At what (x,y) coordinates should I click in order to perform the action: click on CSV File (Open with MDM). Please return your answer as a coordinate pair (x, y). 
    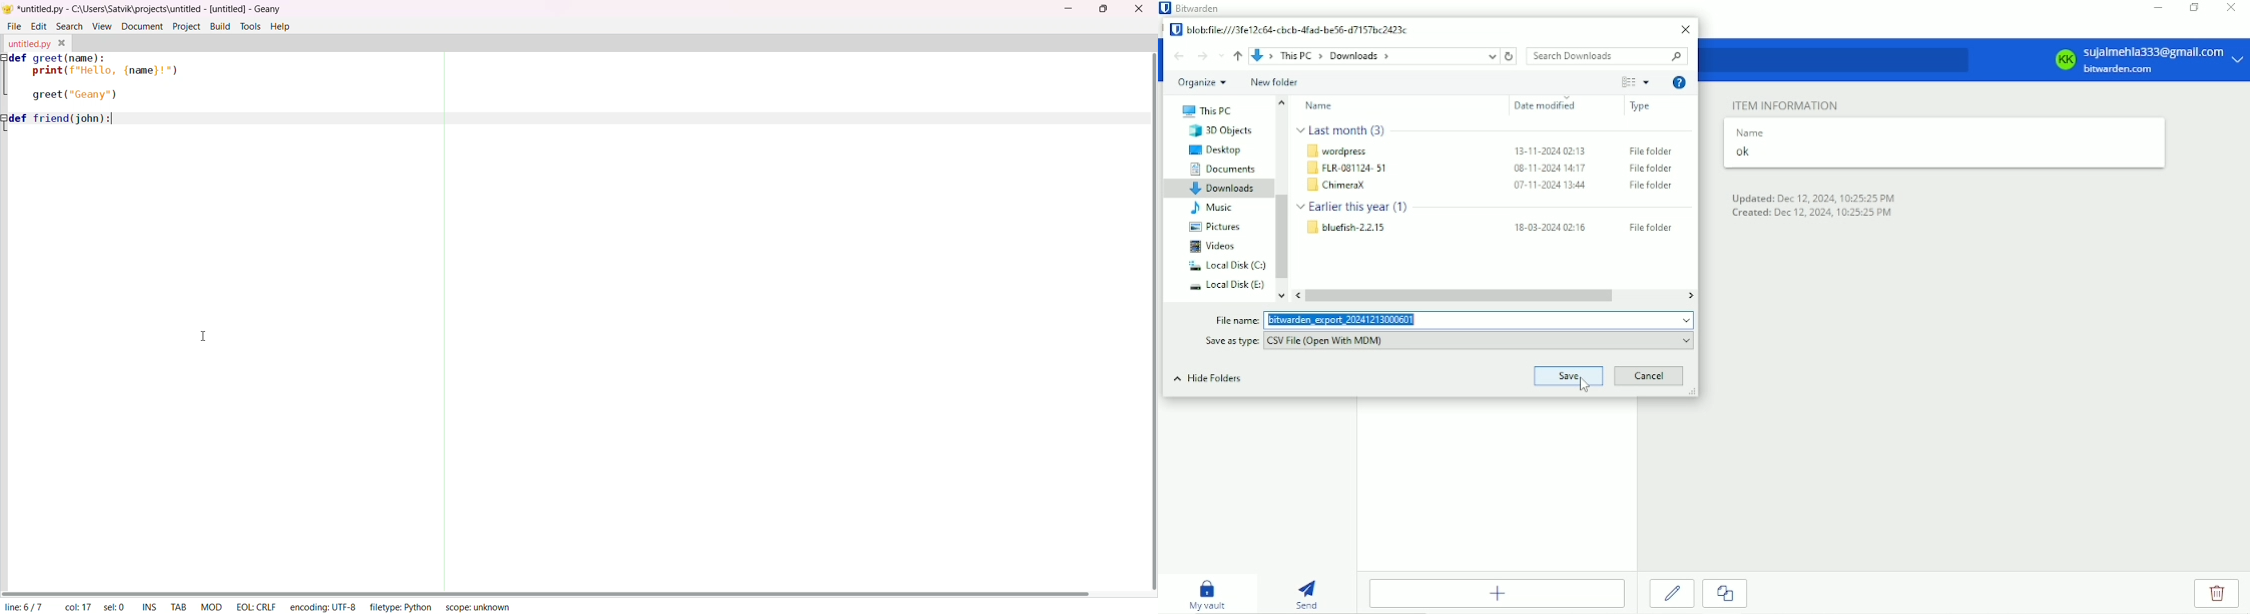
    Looking at the image, I should click on (1479, 341).